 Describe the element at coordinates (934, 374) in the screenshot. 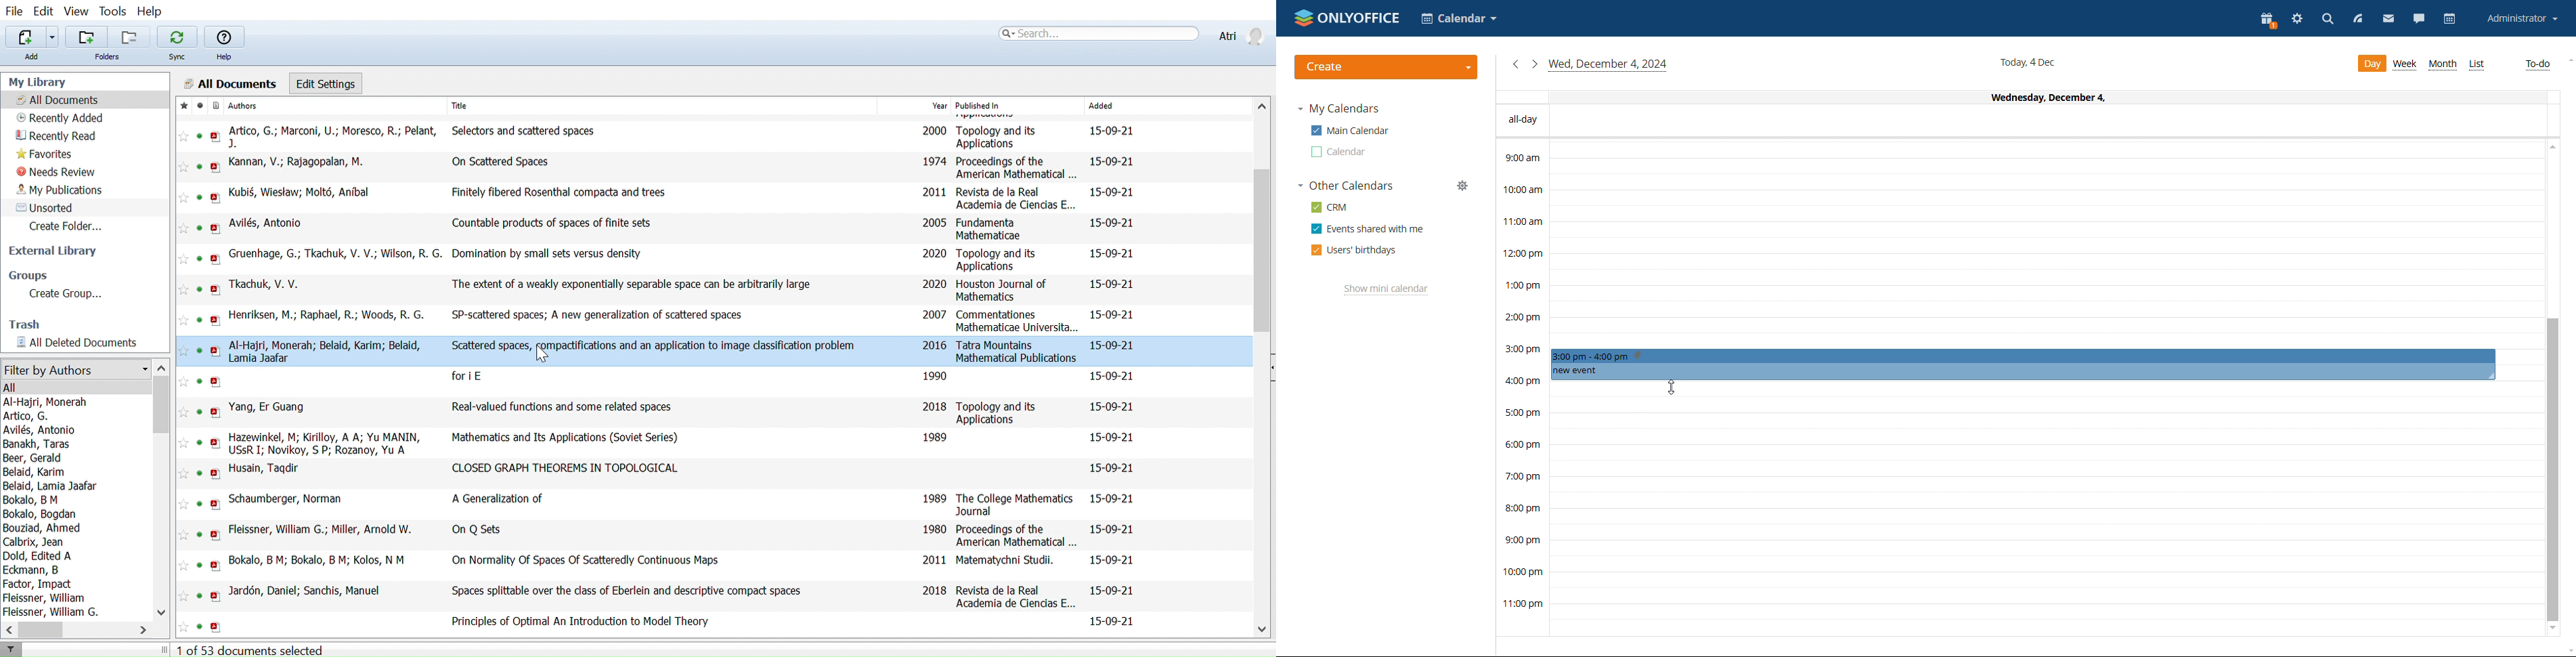

I see `1990` at that location.